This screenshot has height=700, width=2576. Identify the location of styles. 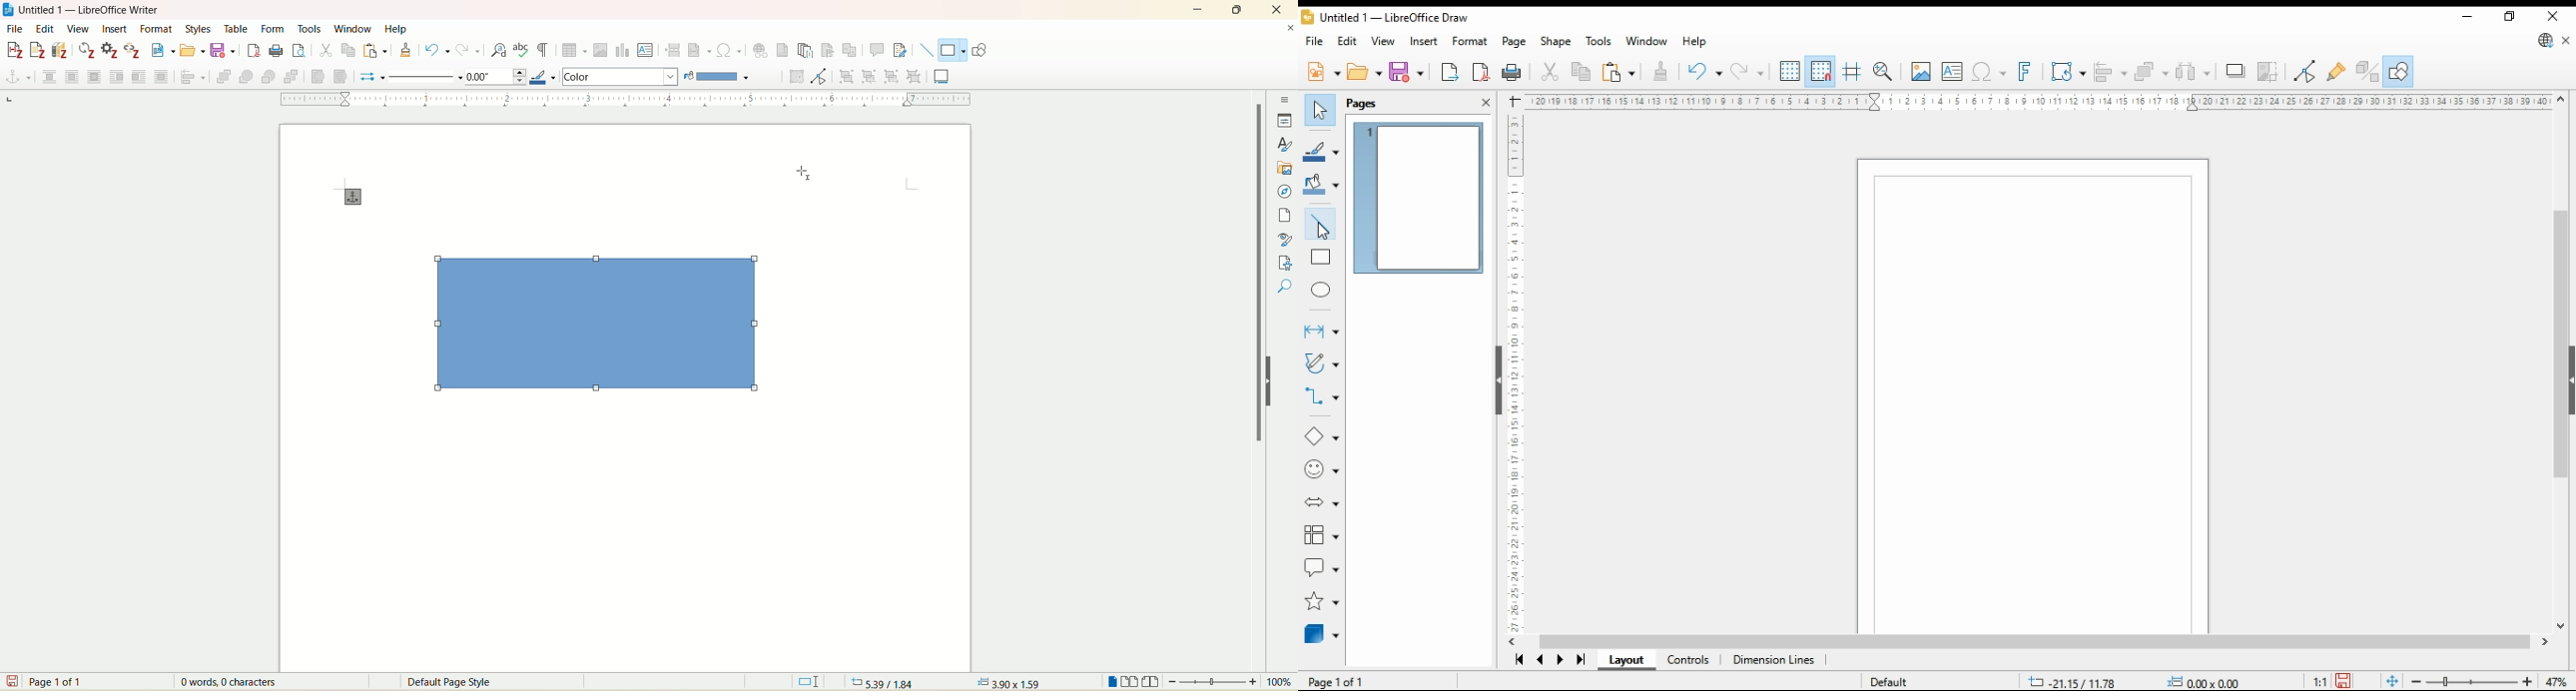
(201, 29).